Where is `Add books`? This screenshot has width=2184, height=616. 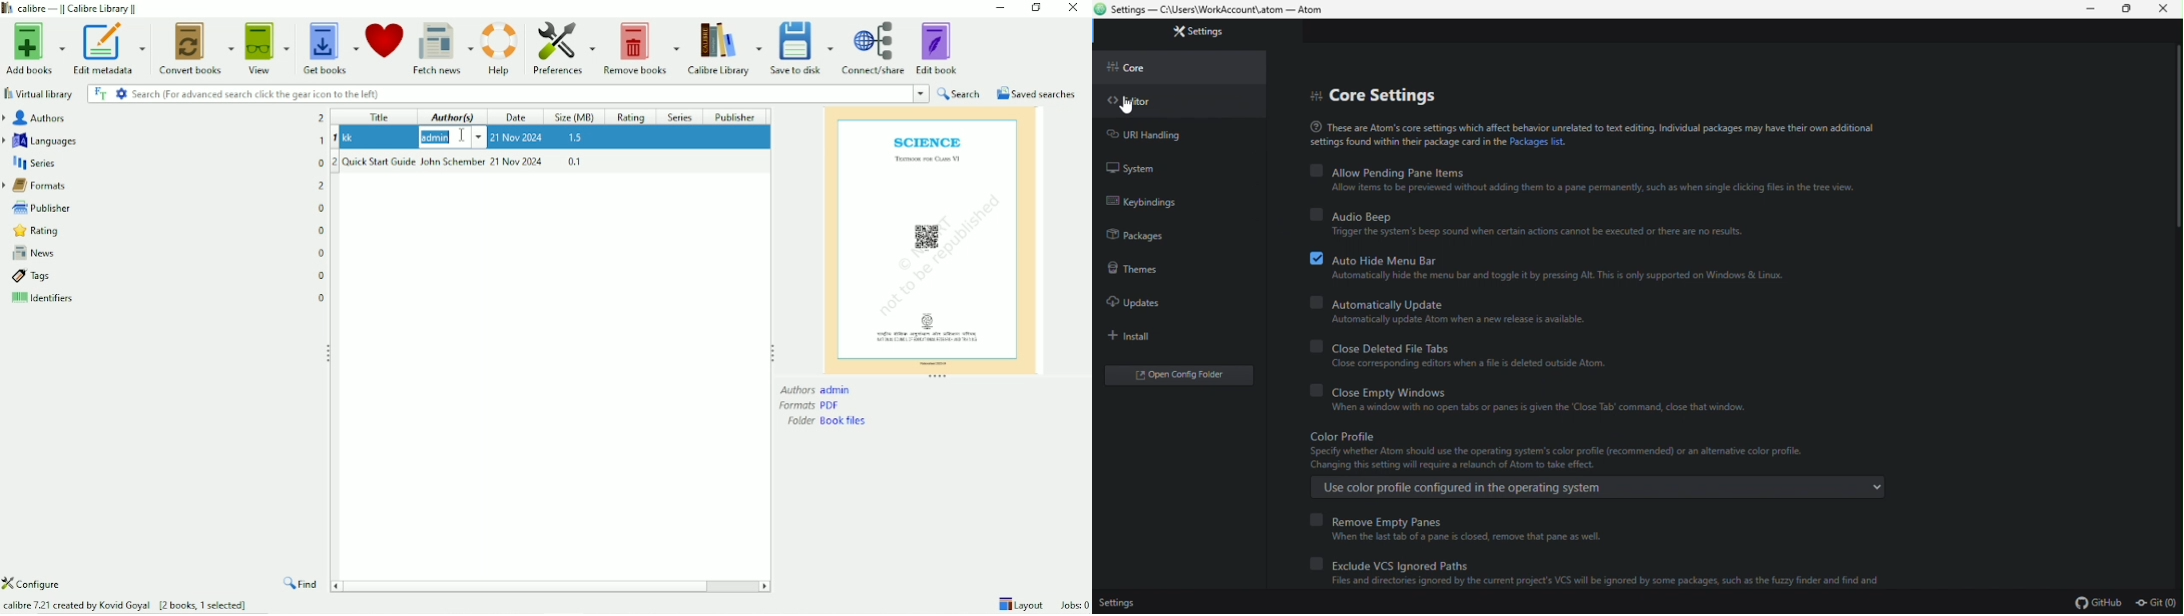
Add books is located at coordinates (33, 50).